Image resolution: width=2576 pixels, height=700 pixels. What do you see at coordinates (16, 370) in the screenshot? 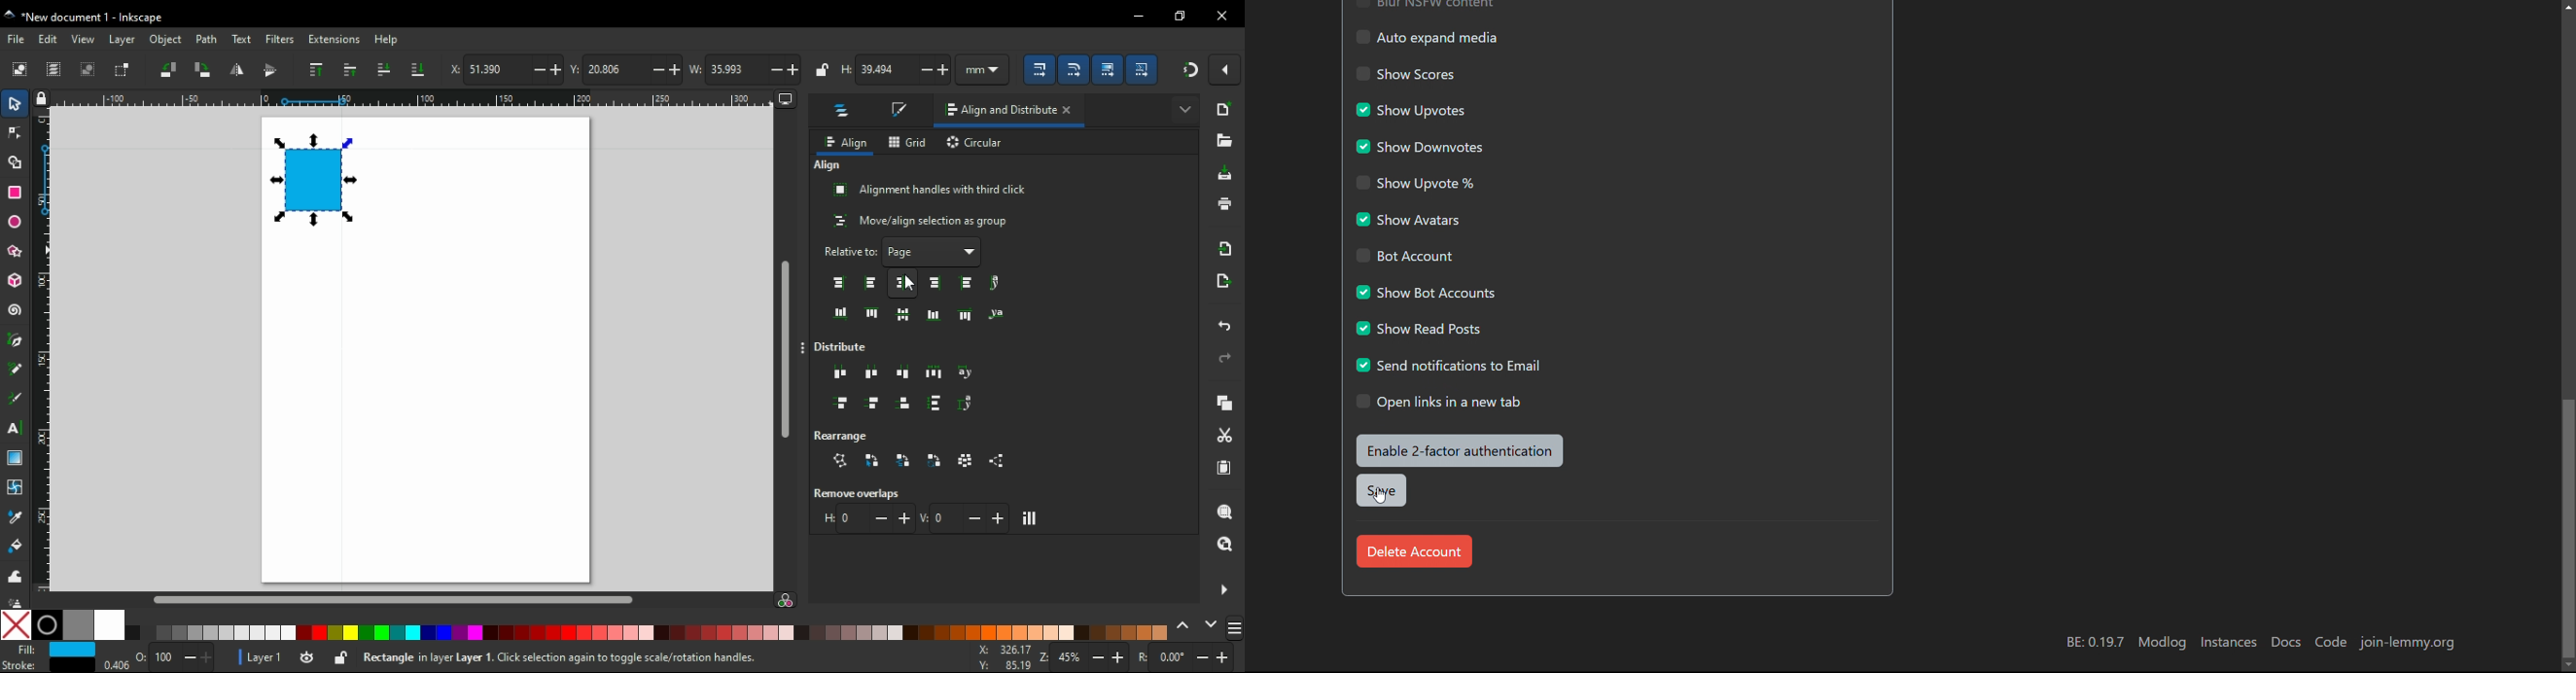
I see `pencil tool` at bounding box center [16, 370].